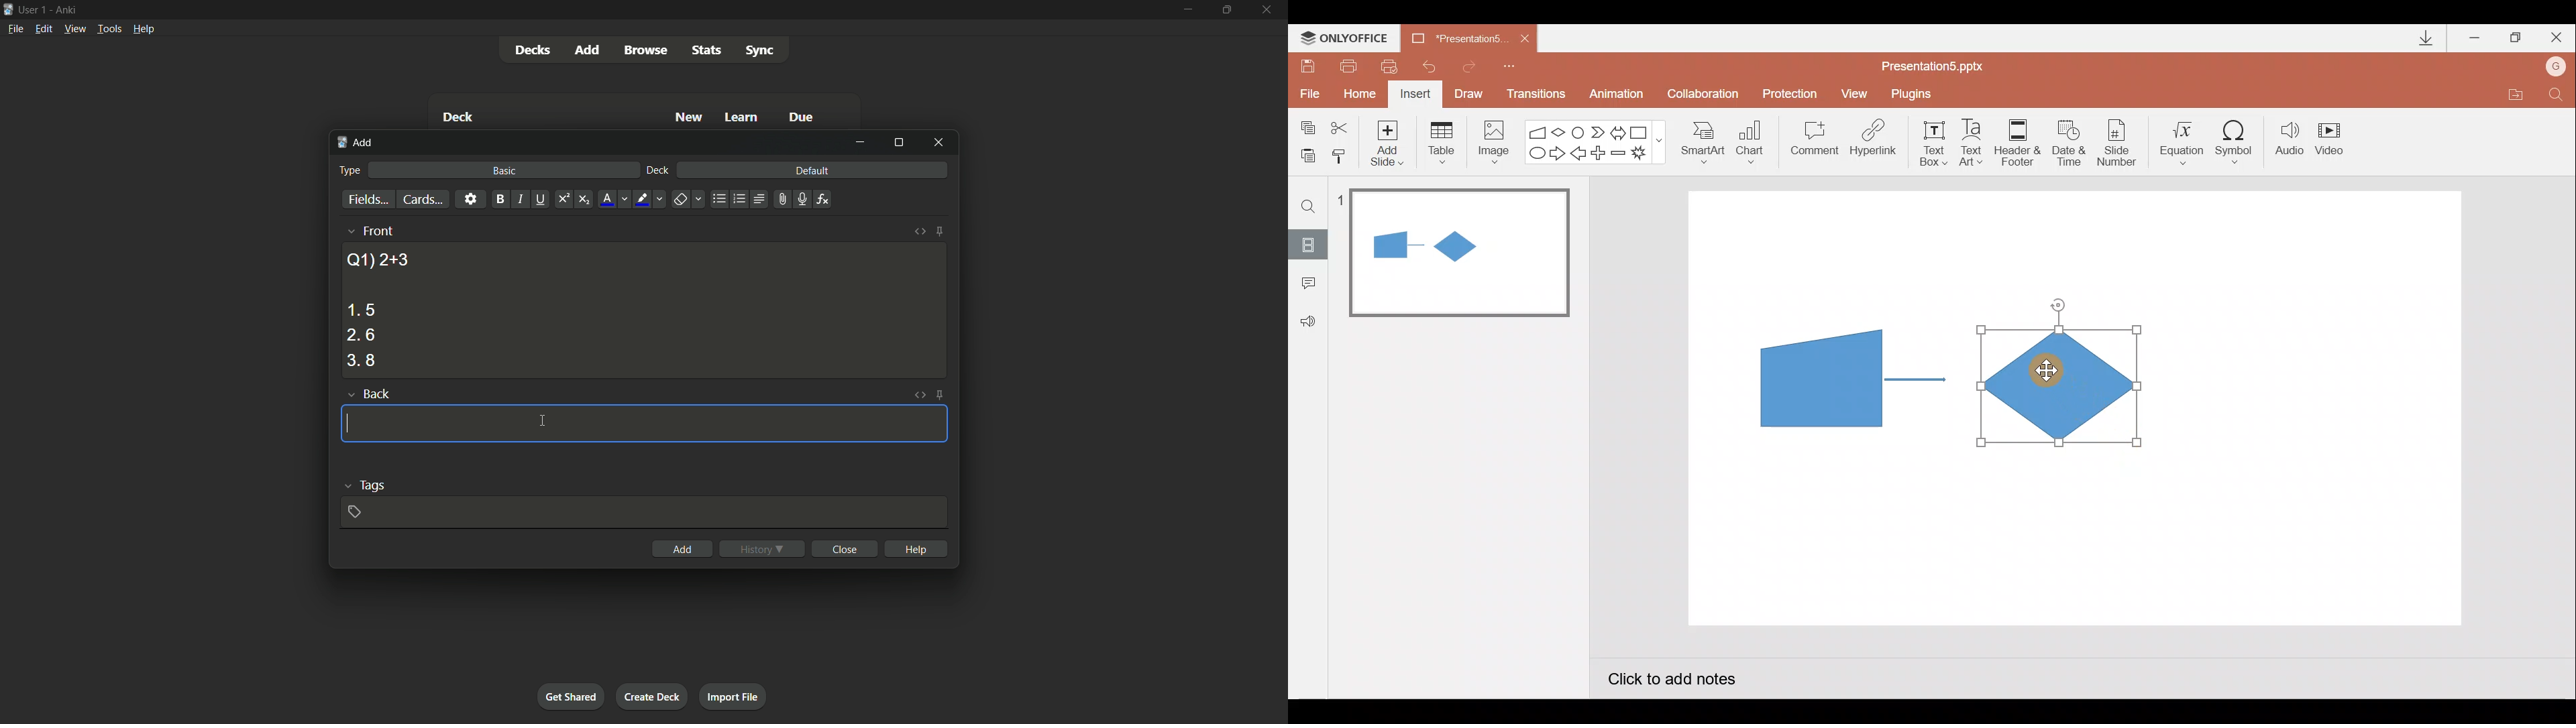  What do you see at coordinates (1813, 143) in the screenshot?
I see `Comment` at bounding box center [1813, 143].